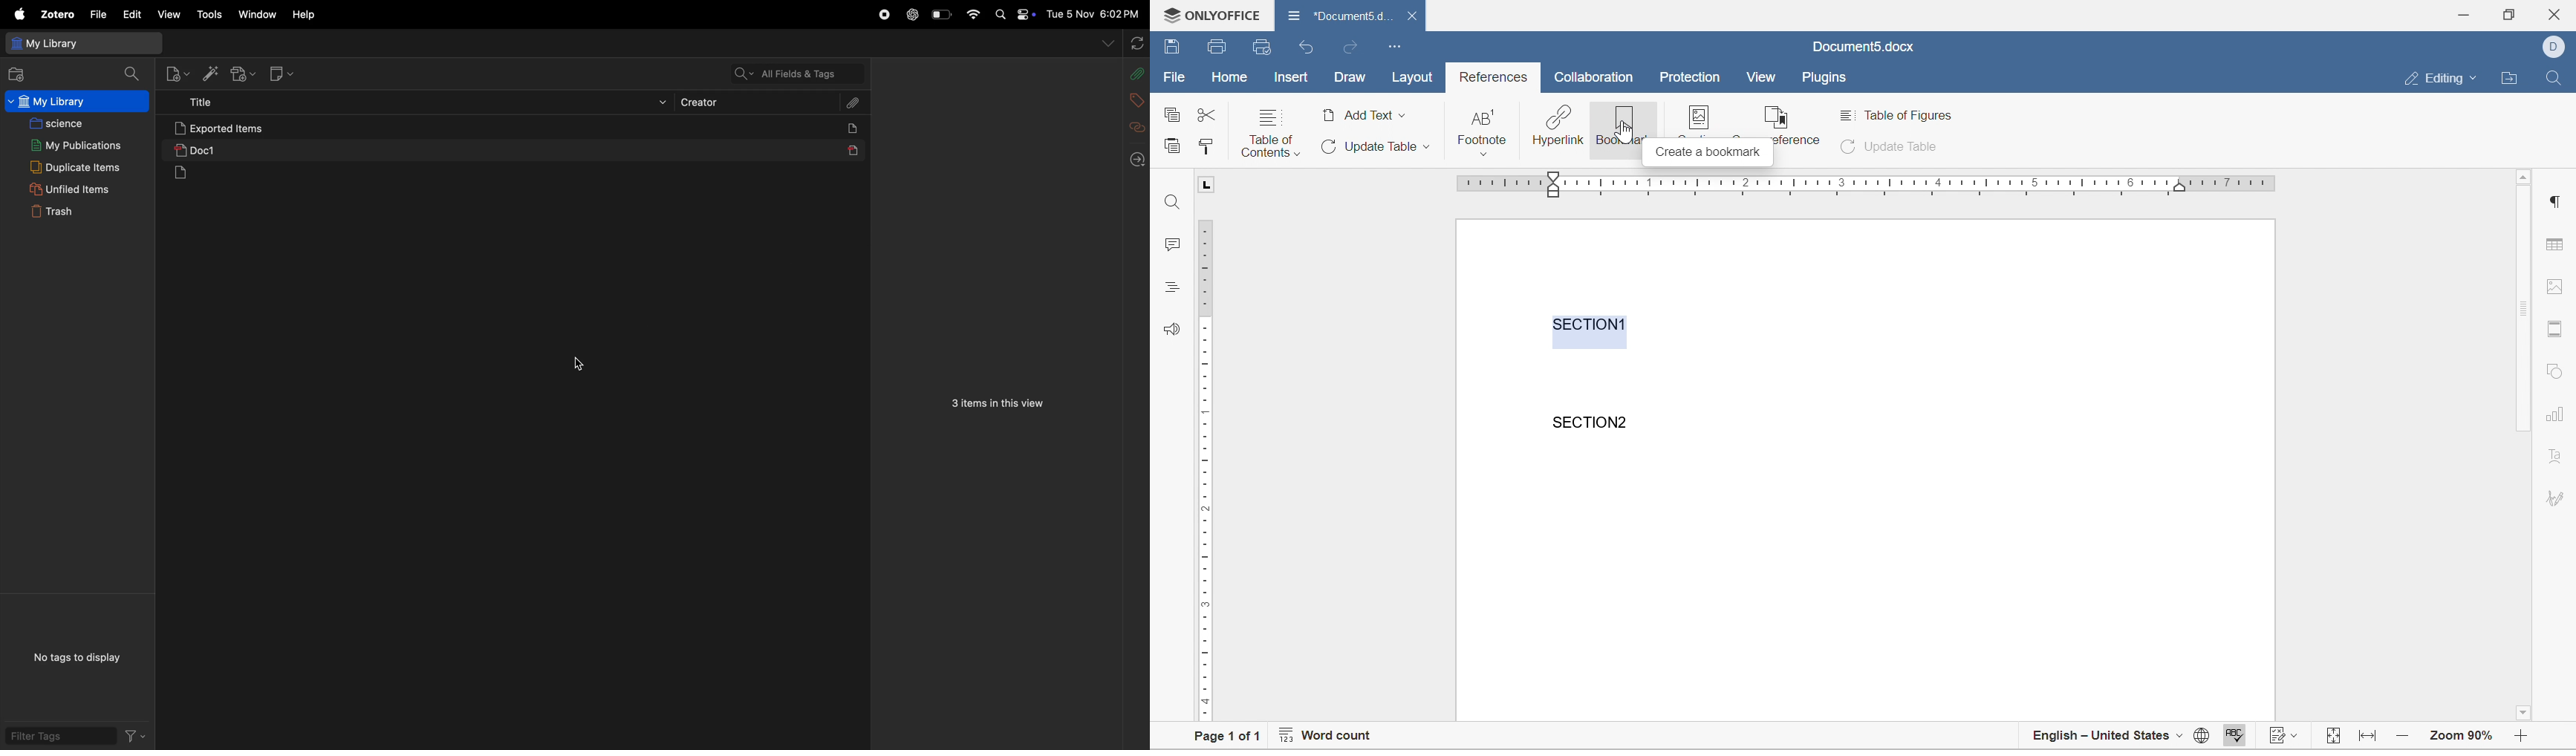 The width and height of the screenshot is (2576, 756). Describe the element at coordinates (1762, 76) in the screenshot. I see `view` at that location.